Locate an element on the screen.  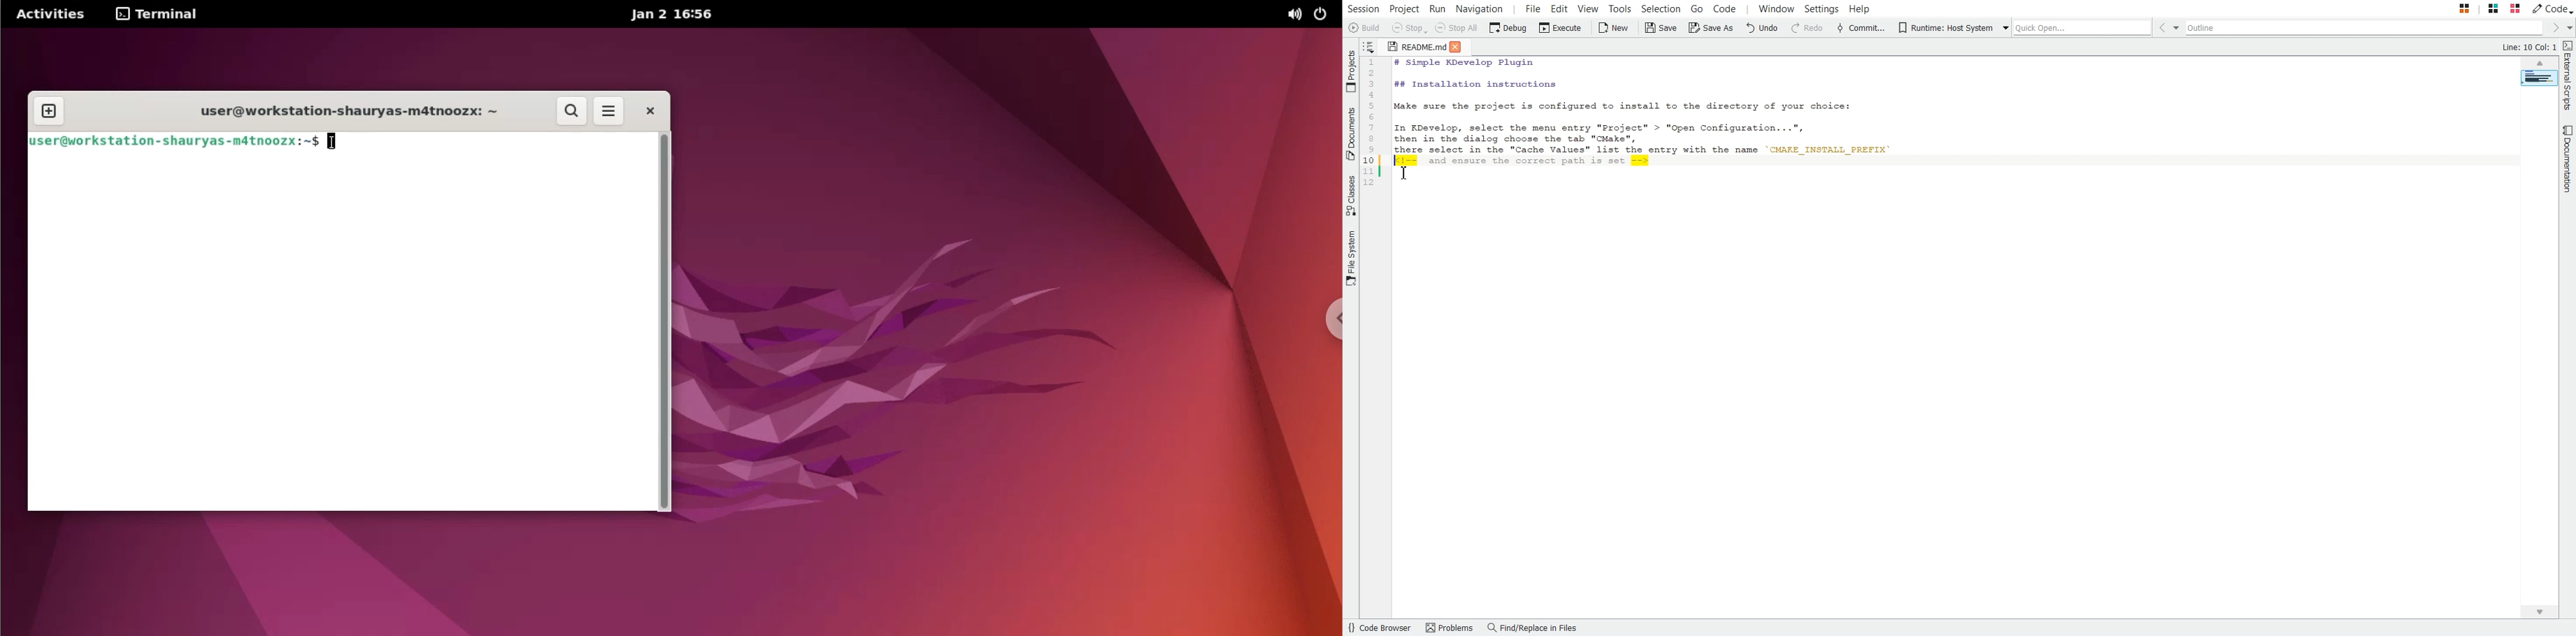
there select is the "Cache Values" list the entry with the name 'CMAKE_INSTALL_PREFIX' is located at coordinates (1653, 151).